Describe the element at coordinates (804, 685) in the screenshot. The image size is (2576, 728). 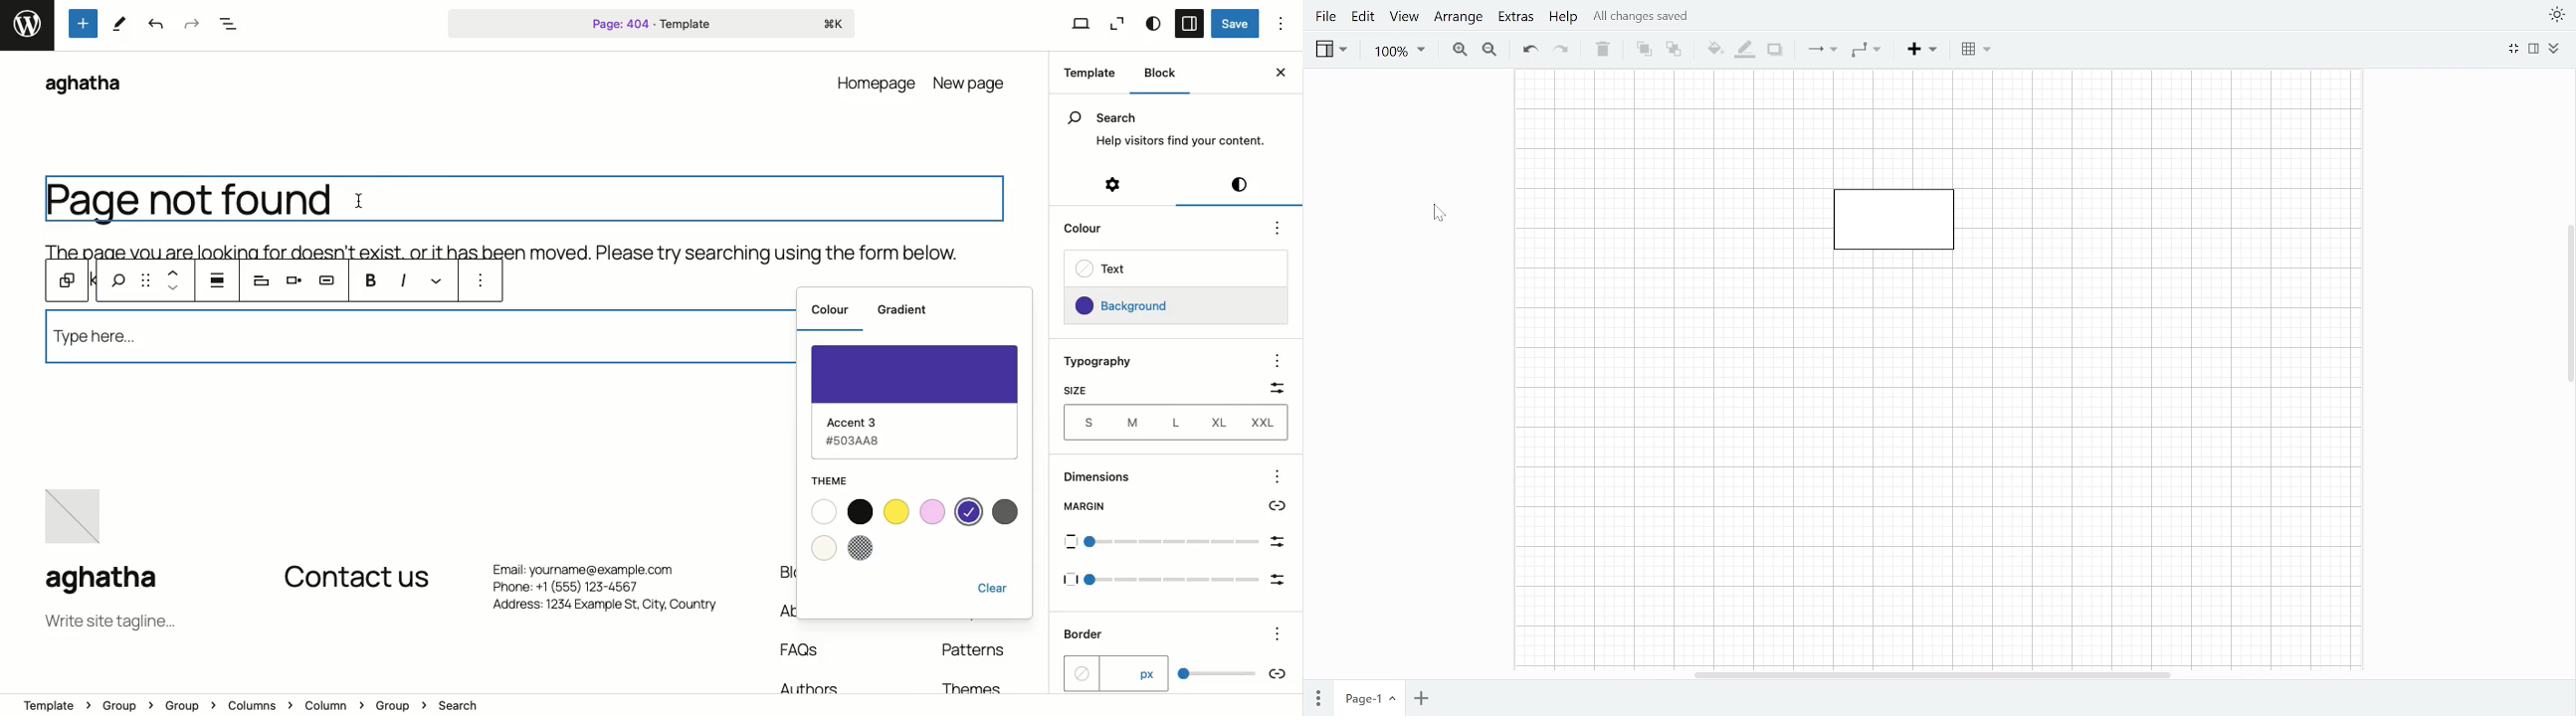
I see `Authors` at that location.